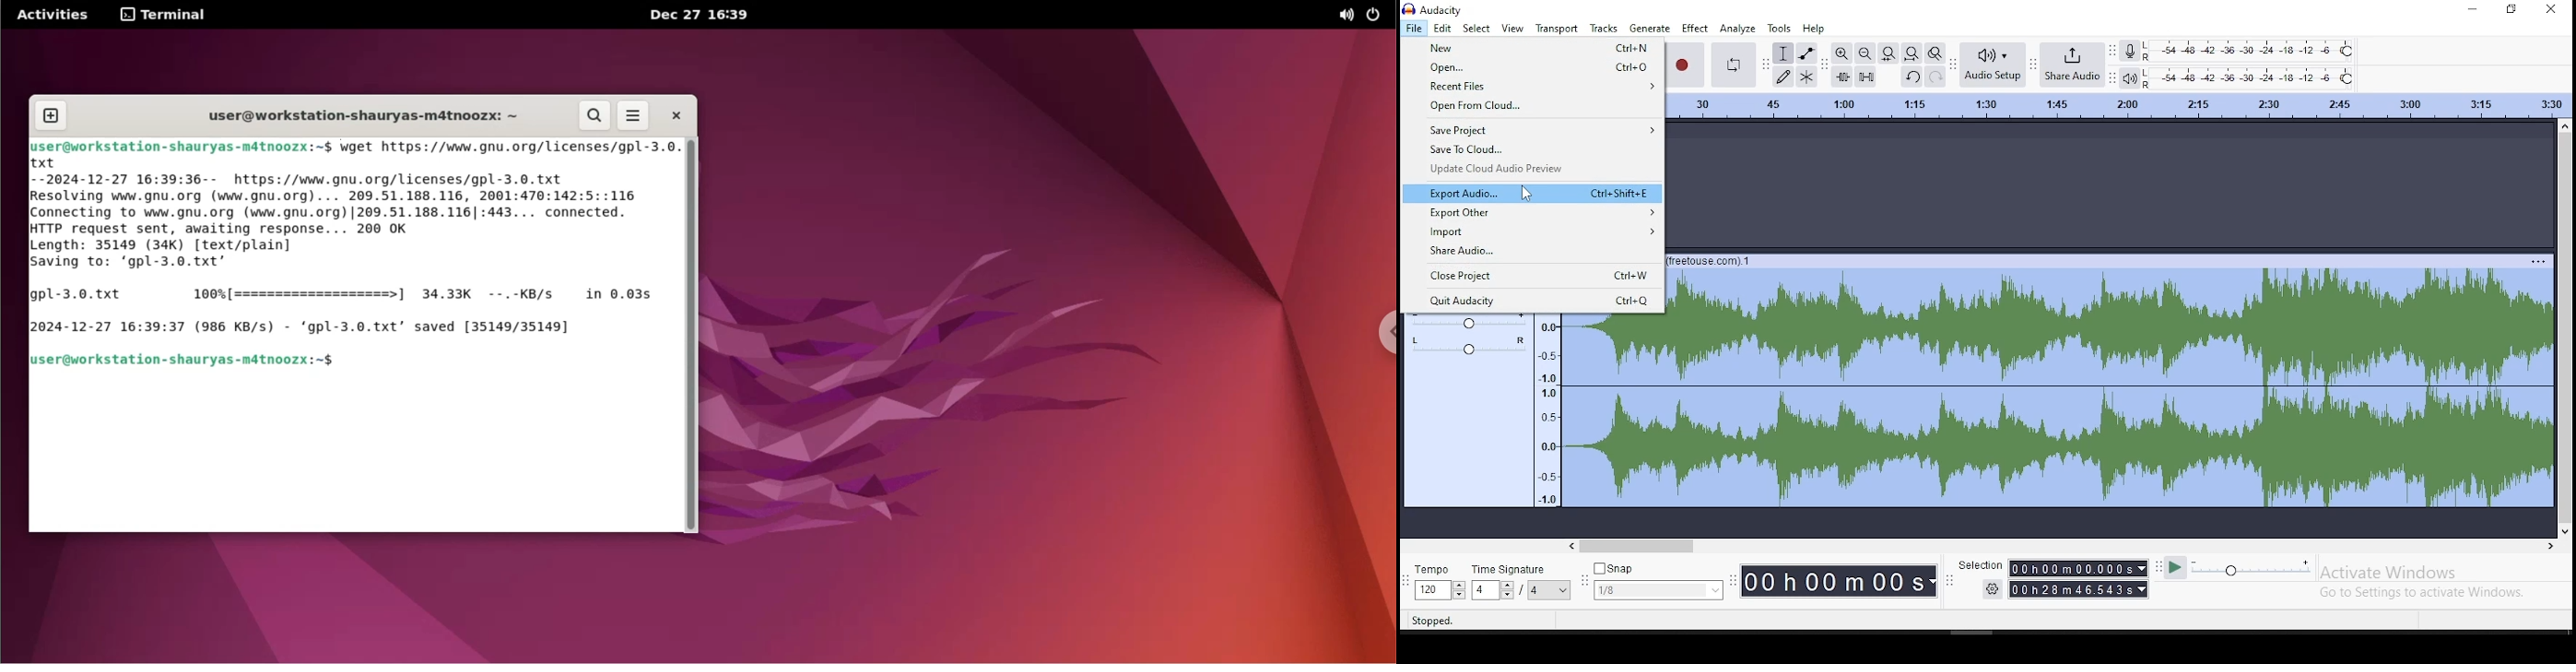 This screenshot has width=2576, height=672. Describe the element at coordinates (718, 15) in the screenshot. I see `Dec 27 16:39` at that location.